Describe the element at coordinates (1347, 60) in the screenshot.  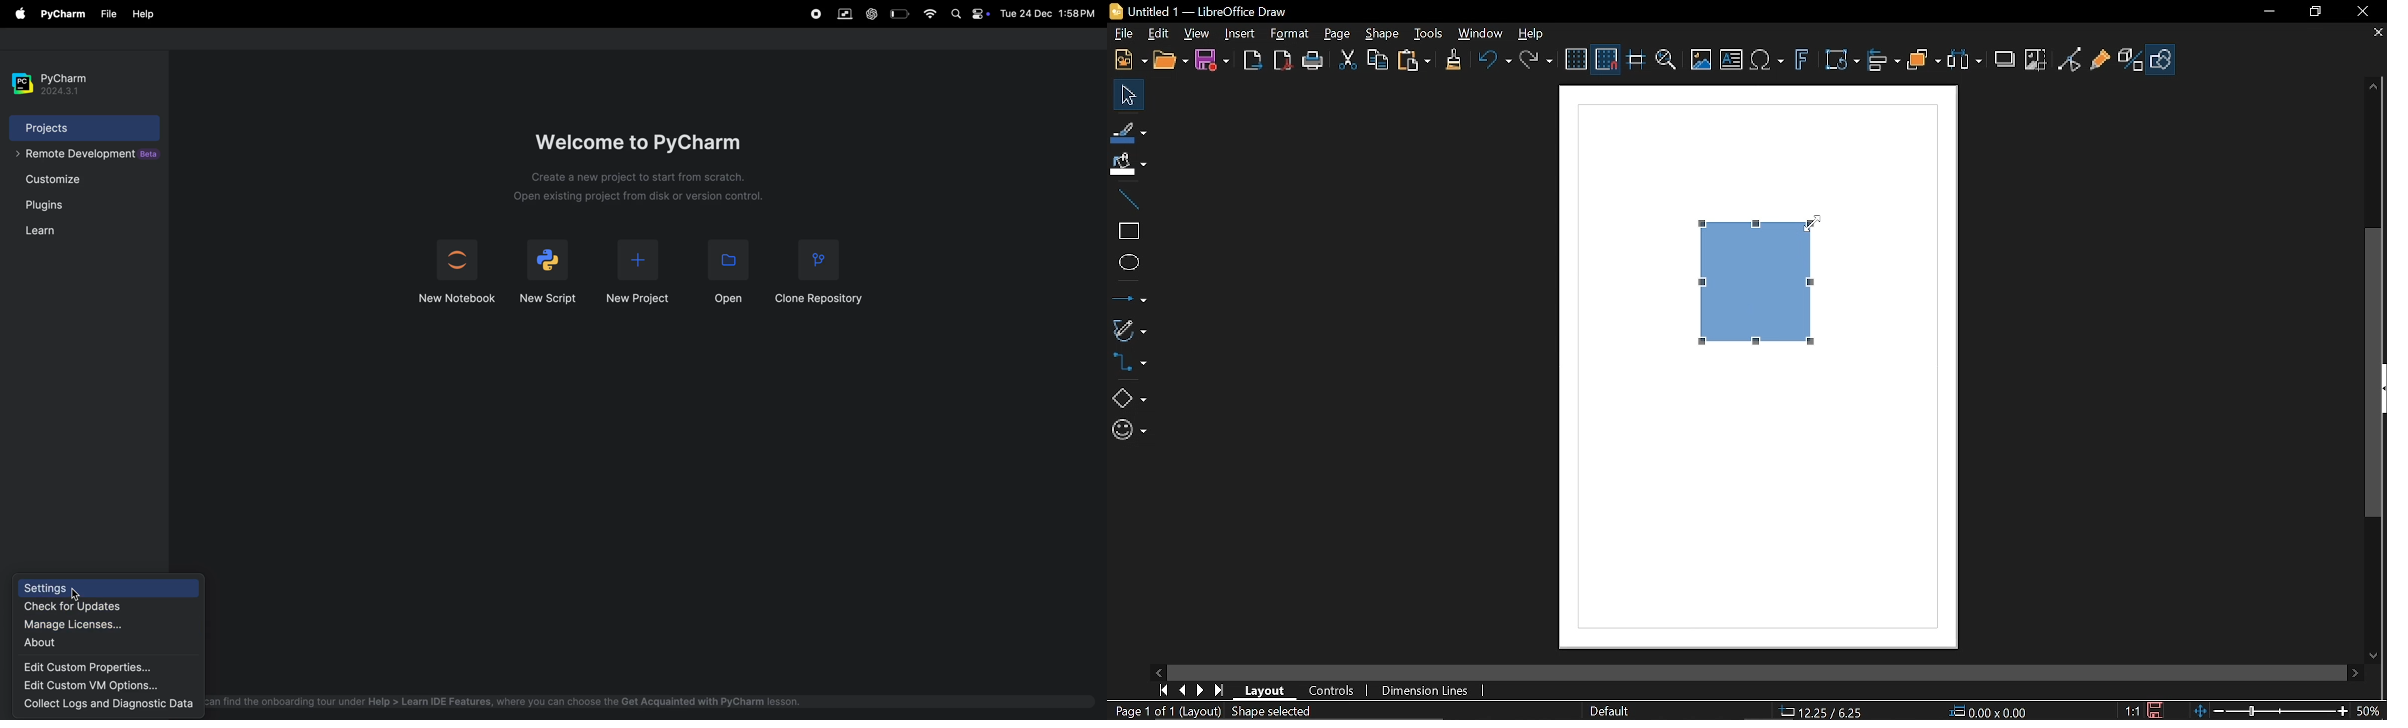
I see `Cut` at that location.